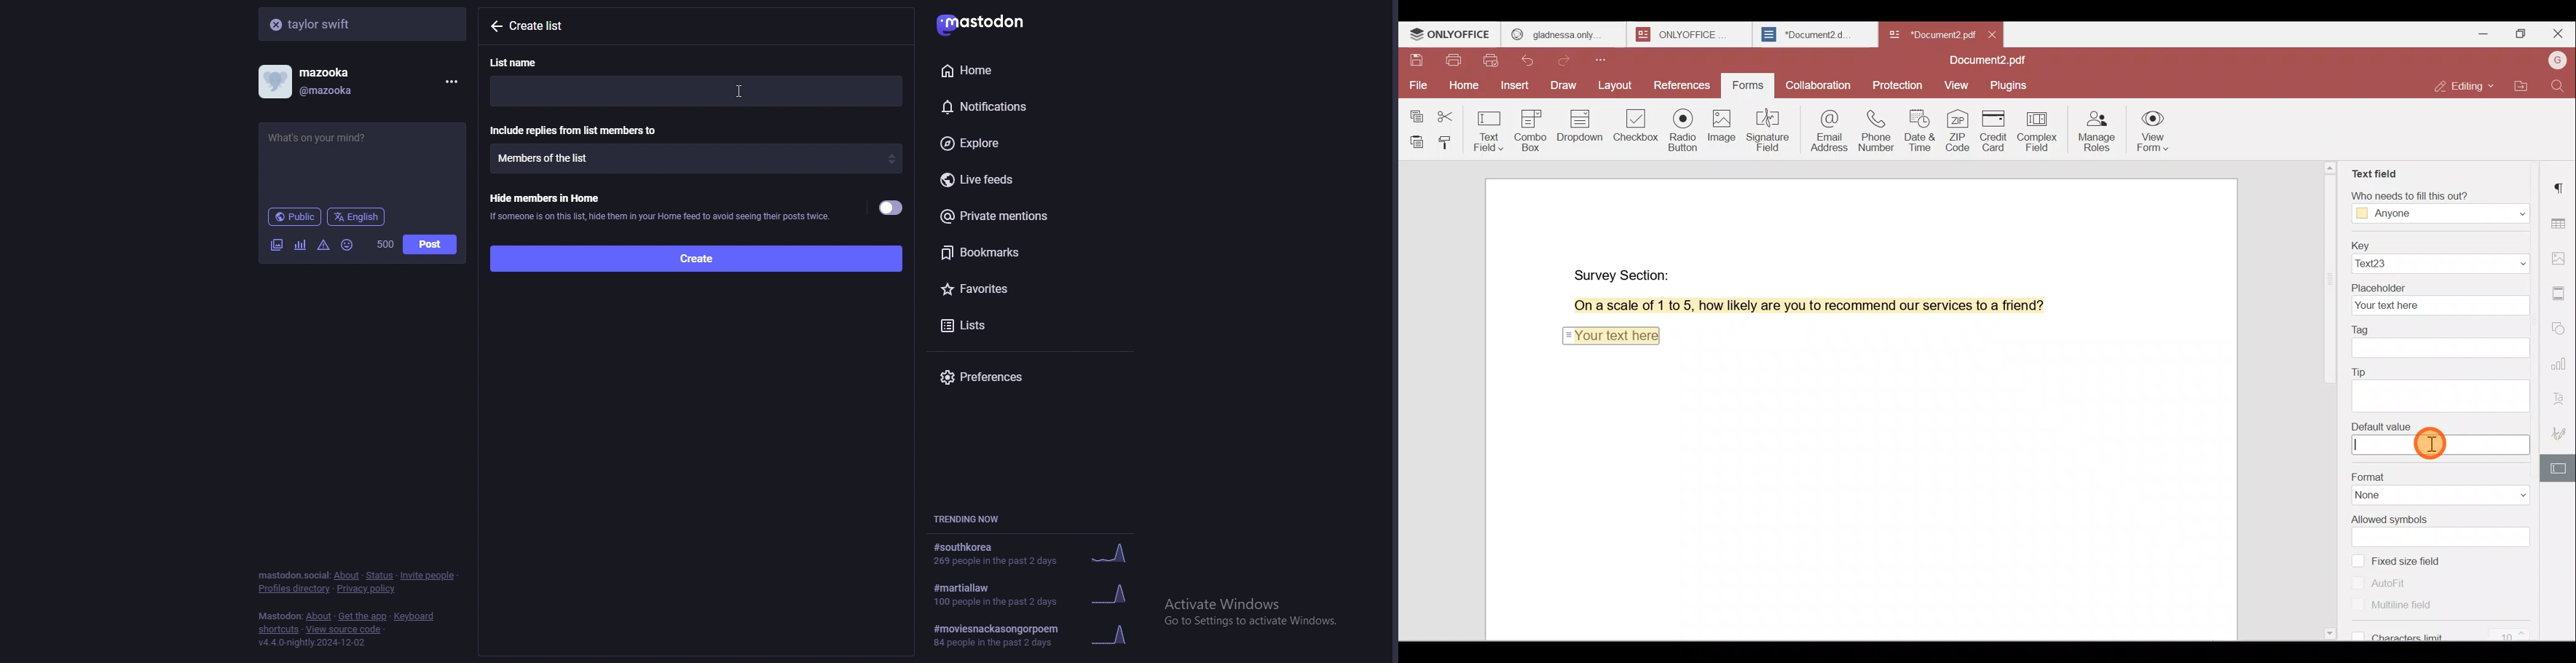  What do you see at coordinates (2096, 130) in the screenshot?
I see `Manage roles` at bounding box center [2096, 130].